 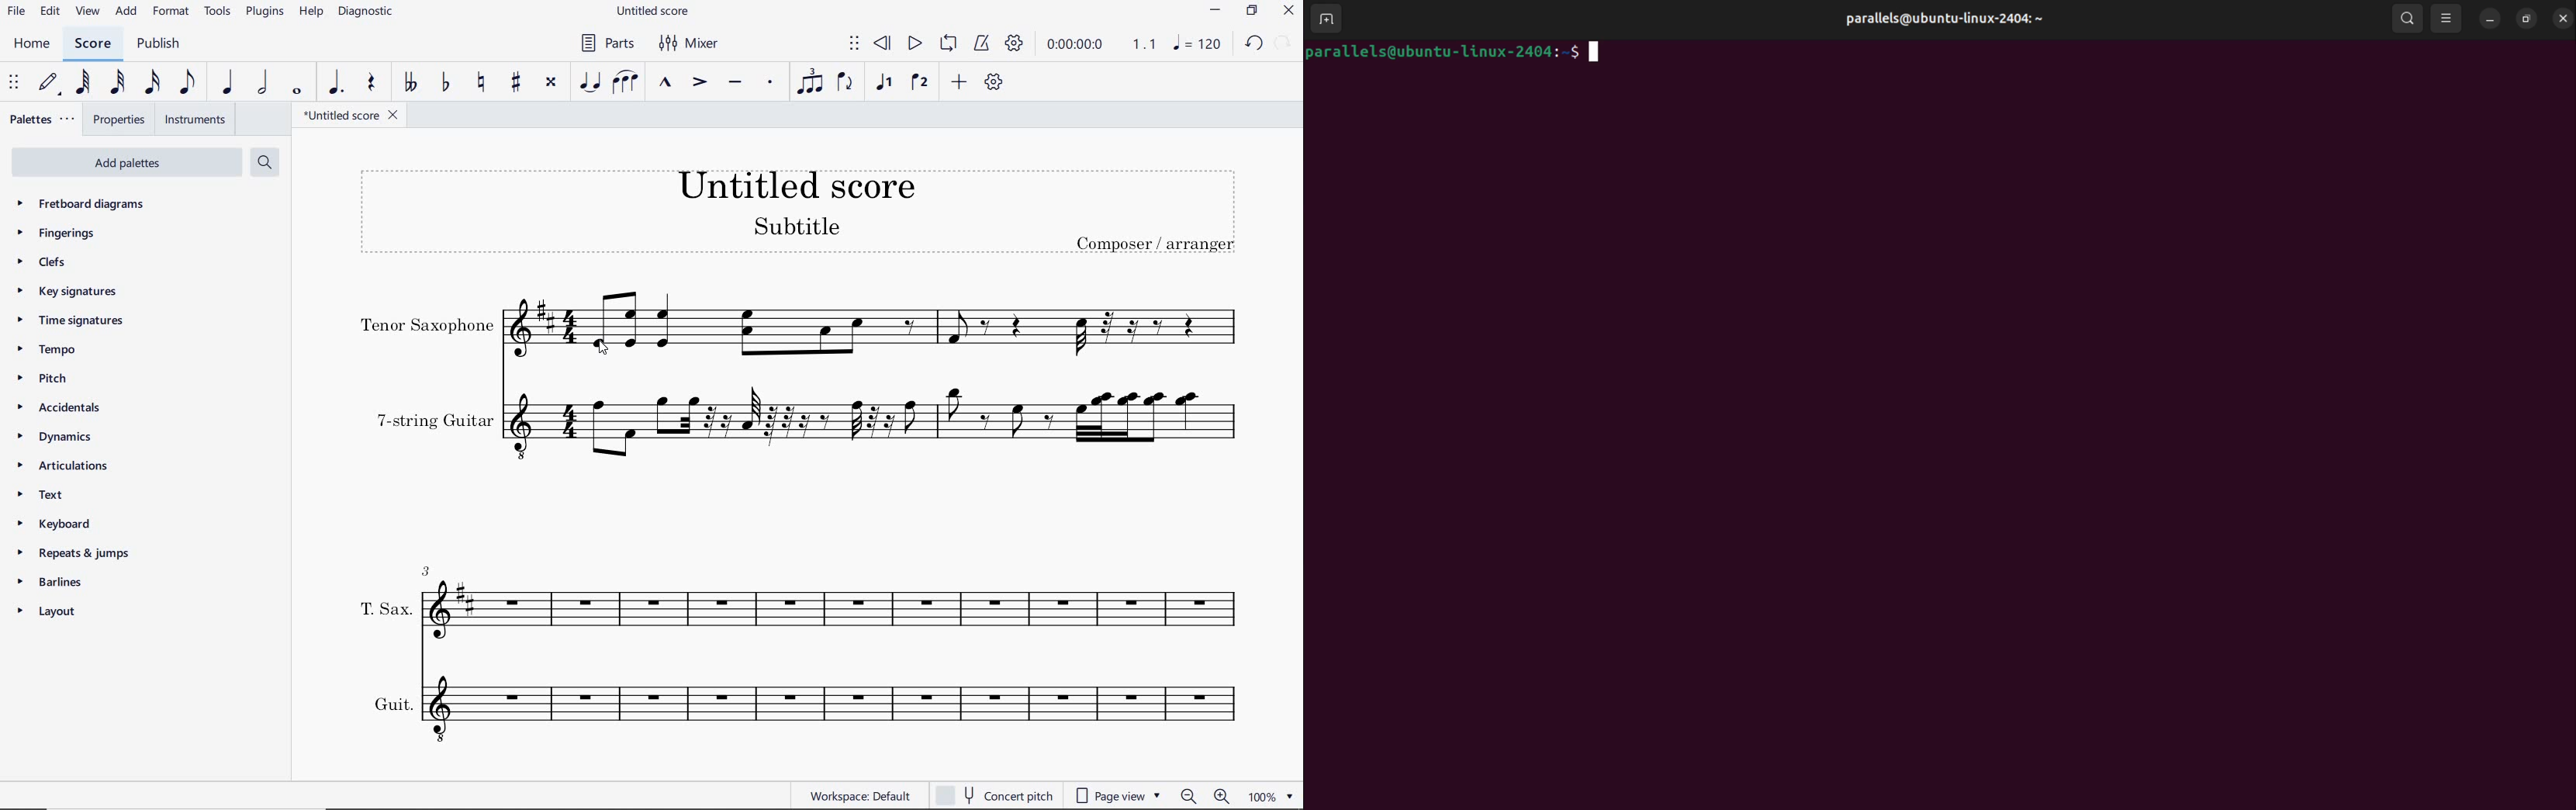 What do you see at coordinates (40, 379) in the screenshot?
I see `PITCH` at bounding box center [40, 379].